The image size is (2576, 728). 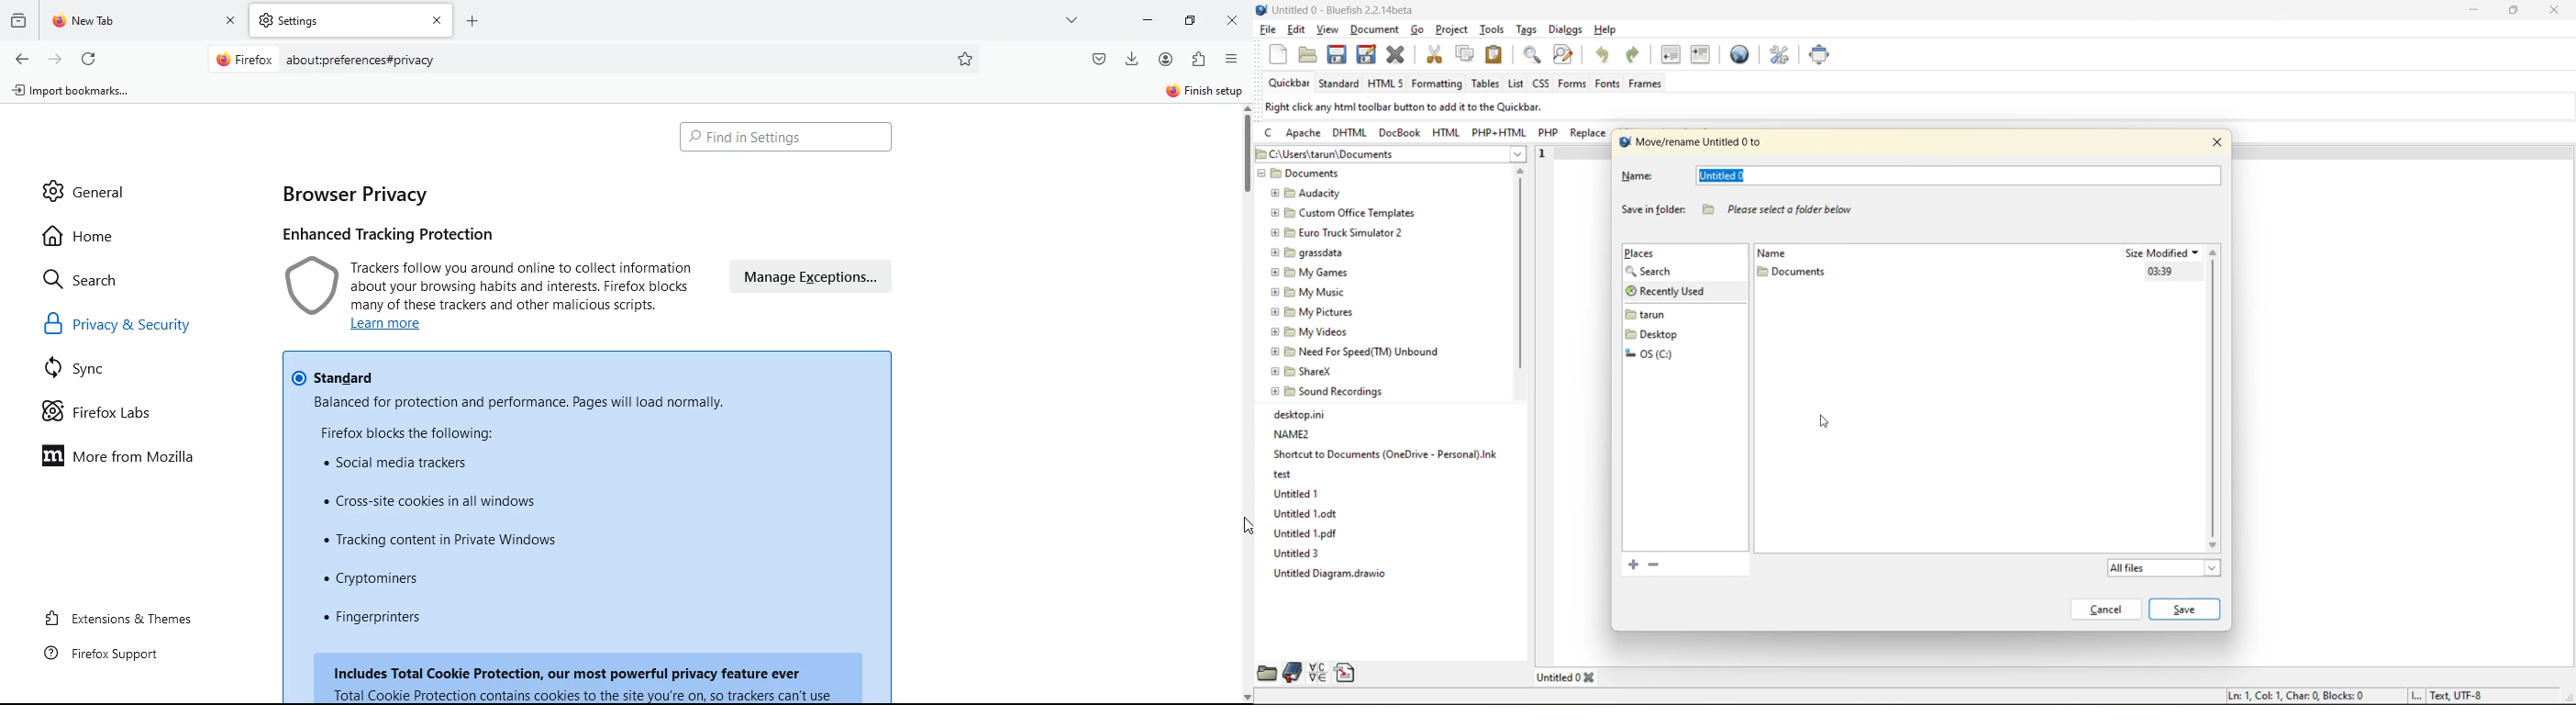 I want to click on My pictures, so click(x=1310, y=313).